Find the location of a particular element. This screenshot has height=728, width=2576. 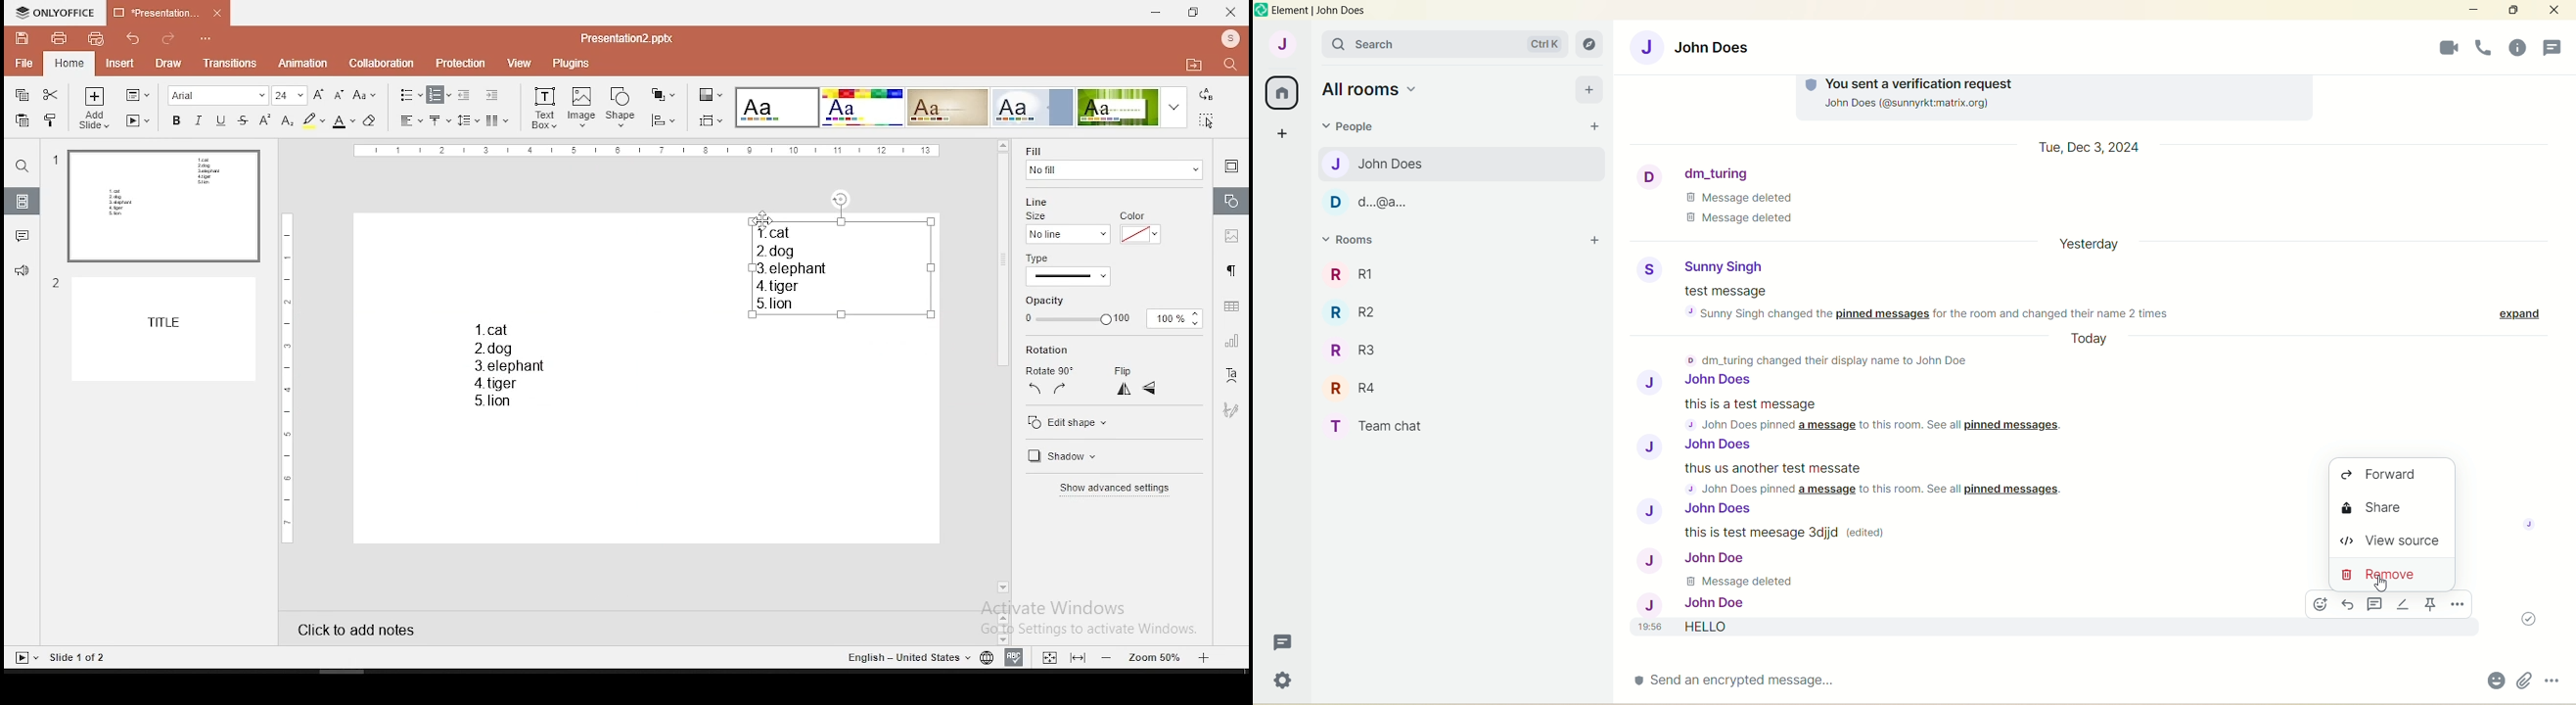

dm_turing is located at coordinates (1701, 173).